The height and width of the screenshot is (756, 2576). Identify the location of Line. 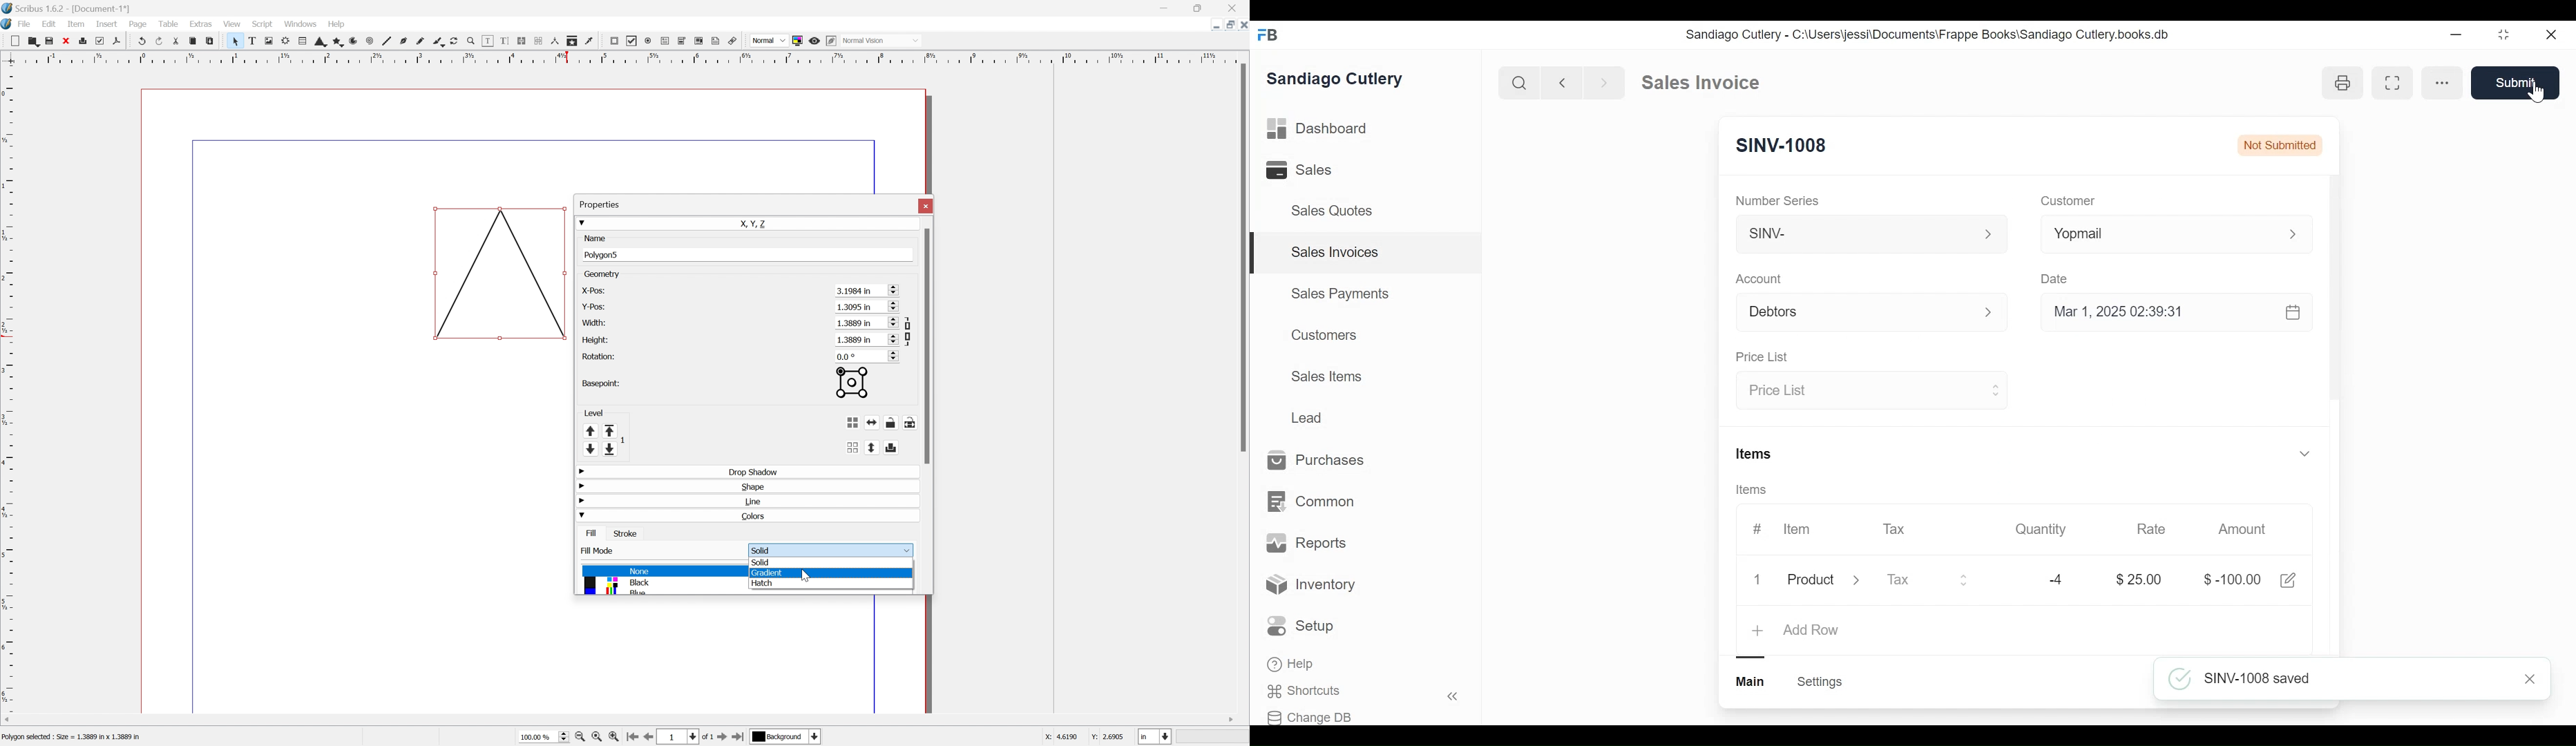
(385, 41).